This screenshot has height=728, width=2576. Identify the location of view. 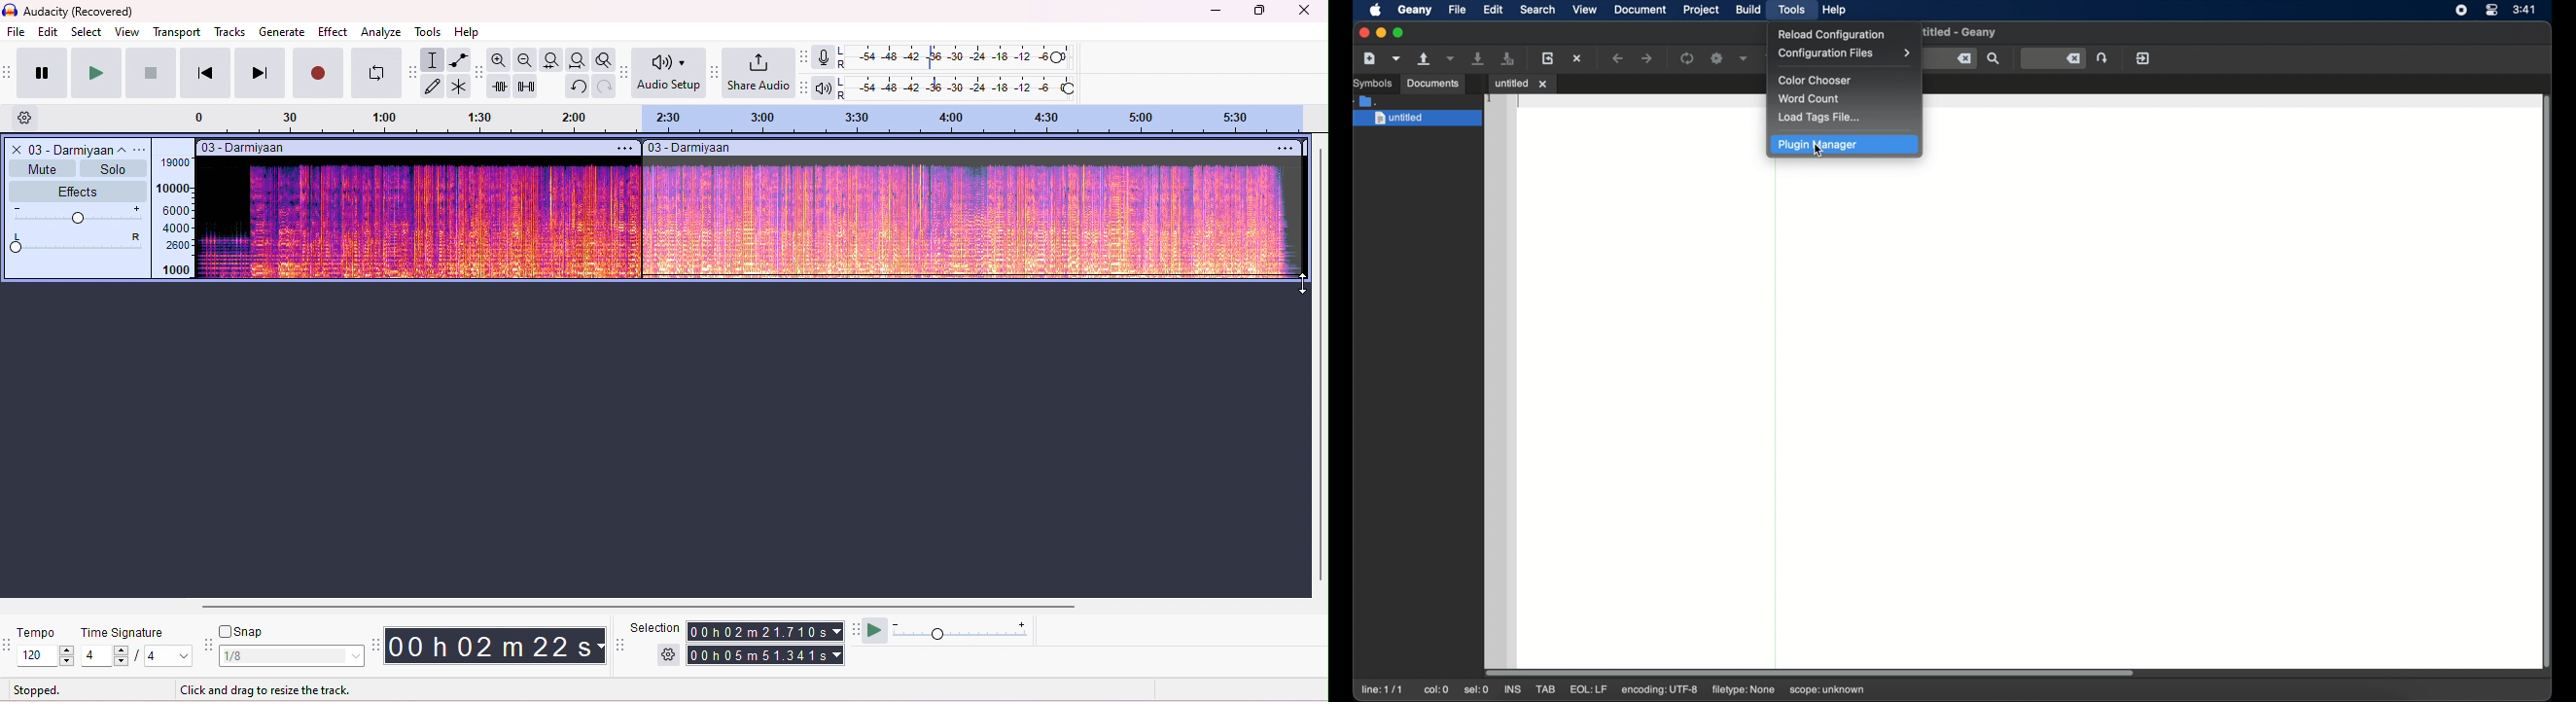
(127, 32).